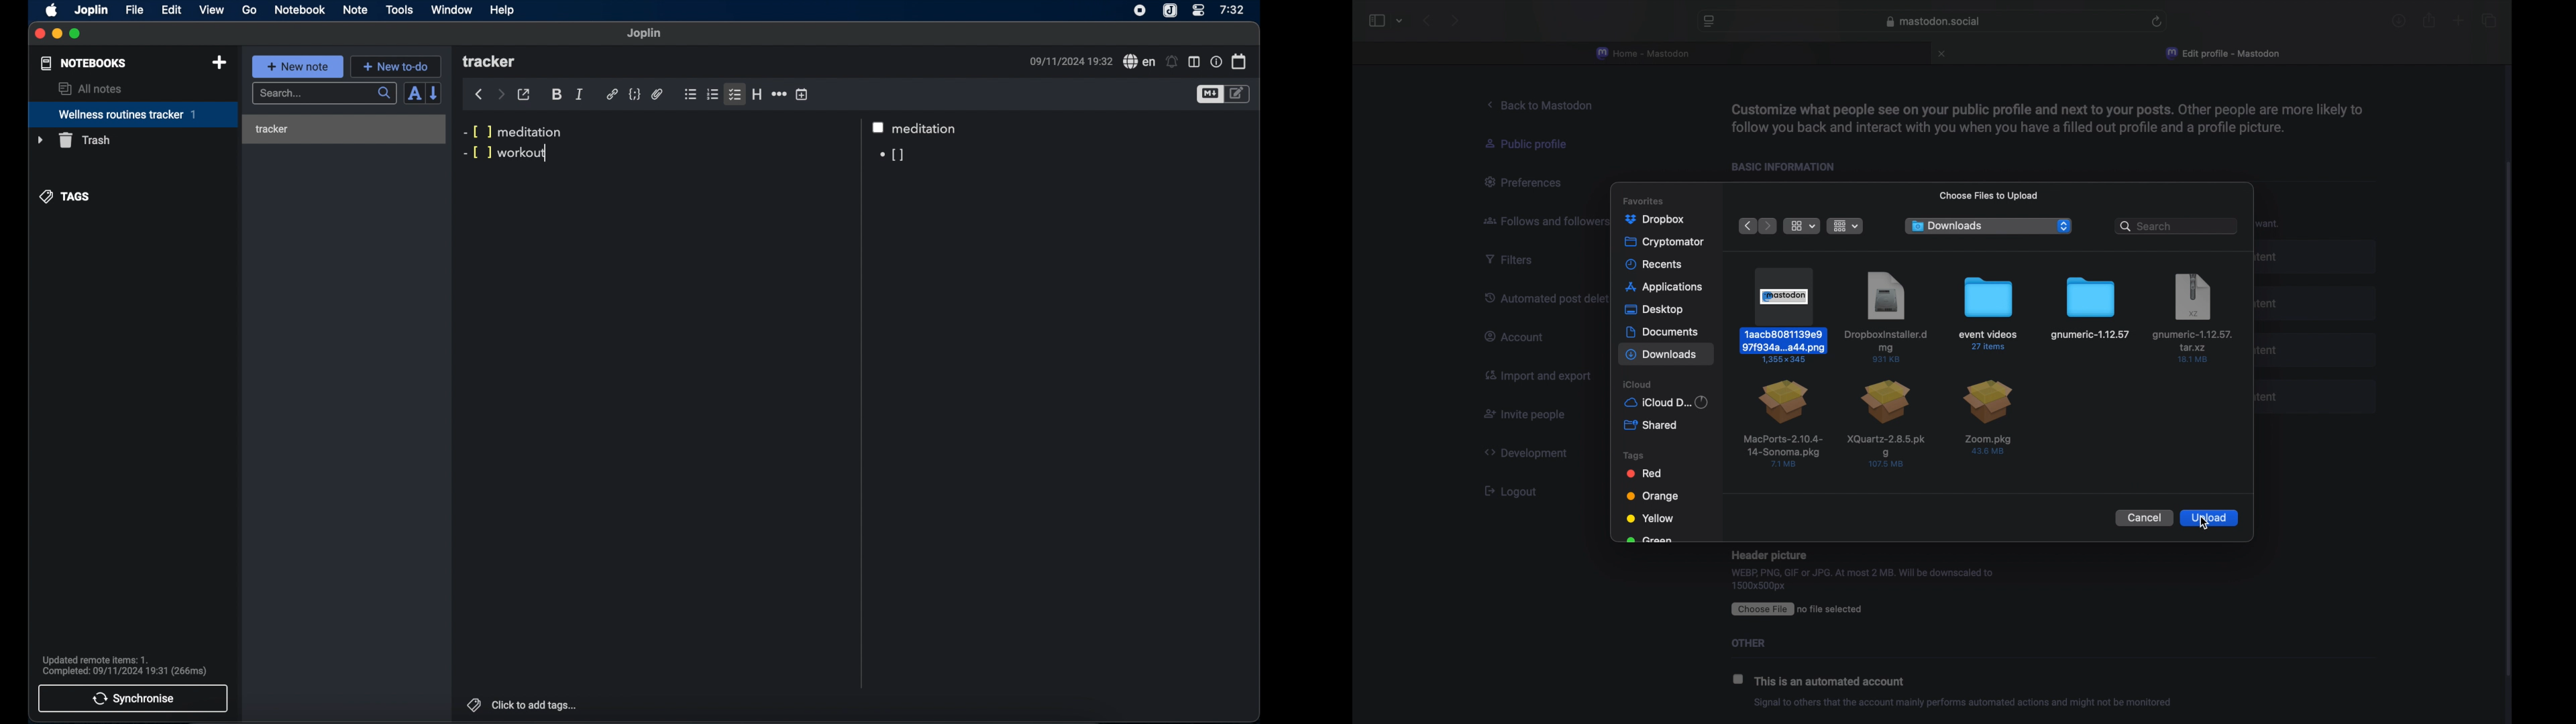 The image size is (2576, 728). Describe the element at coordinates (490, 62) in the screenshot. I see `tracker` at that location.